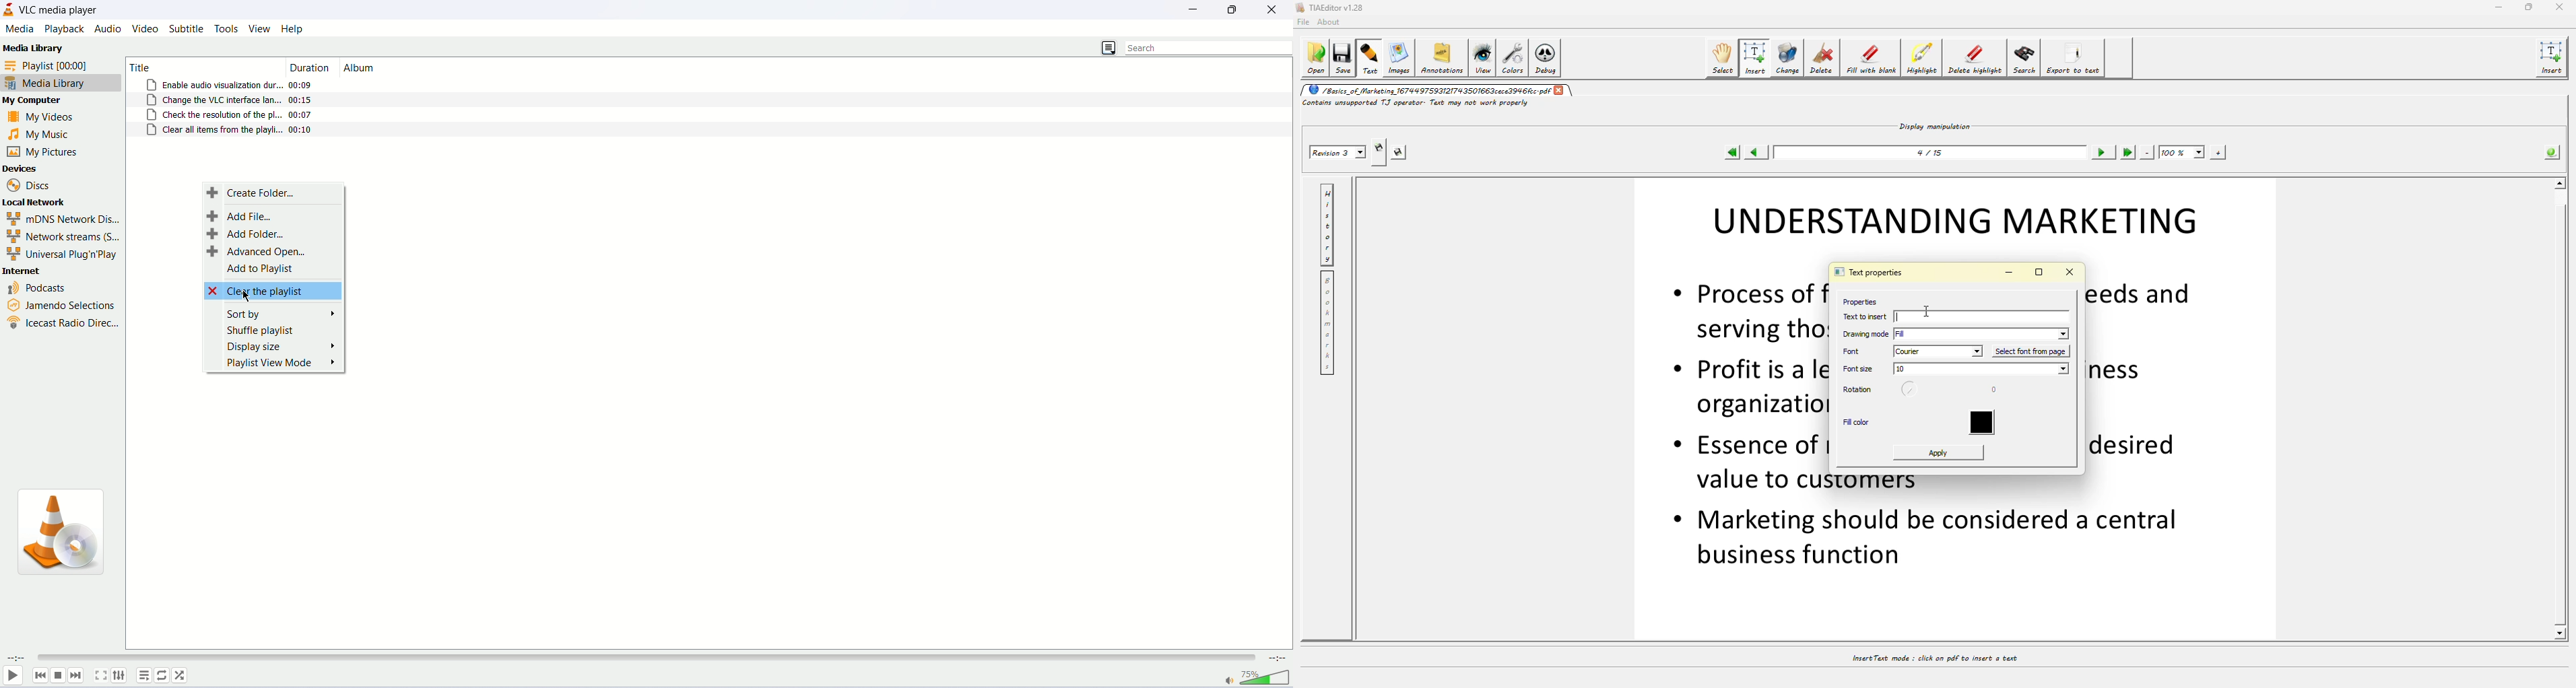  Describe the element at coordinates (13, 658) in the screenshot. I see `played time` at that location.